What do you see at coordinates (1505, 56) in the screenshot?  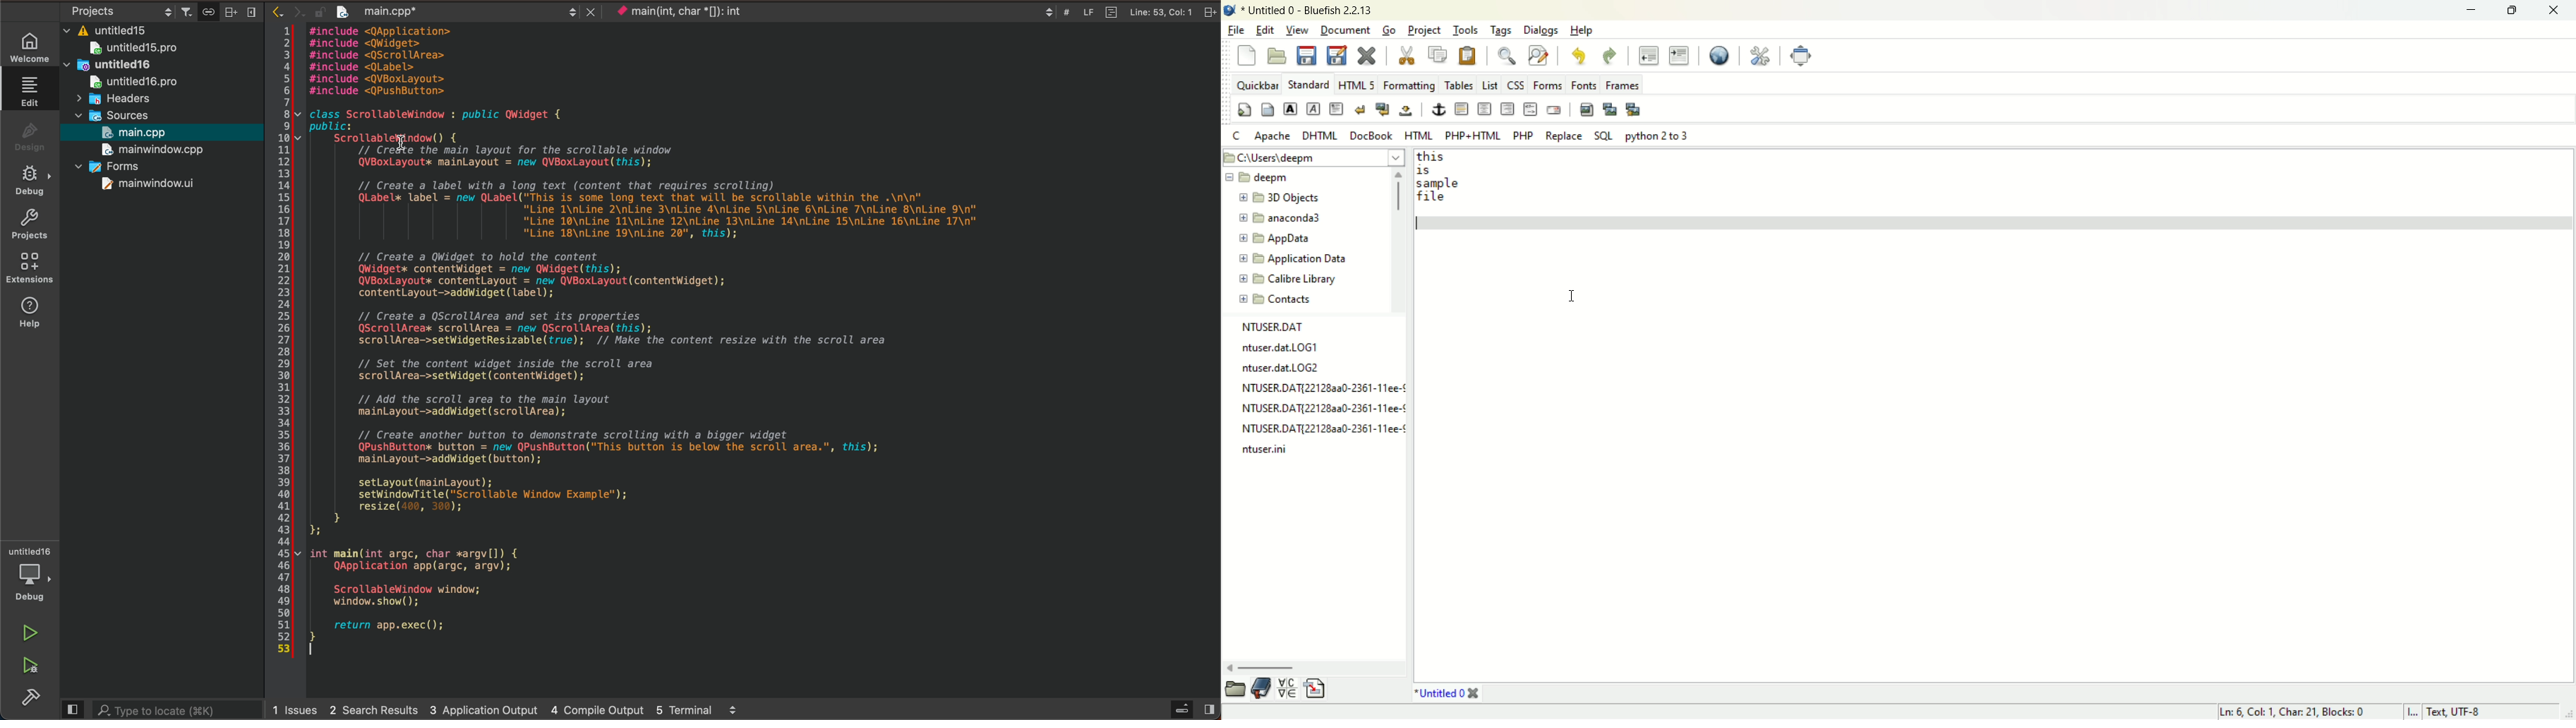 I see `show find bar` at bounding box center [1505, 56].